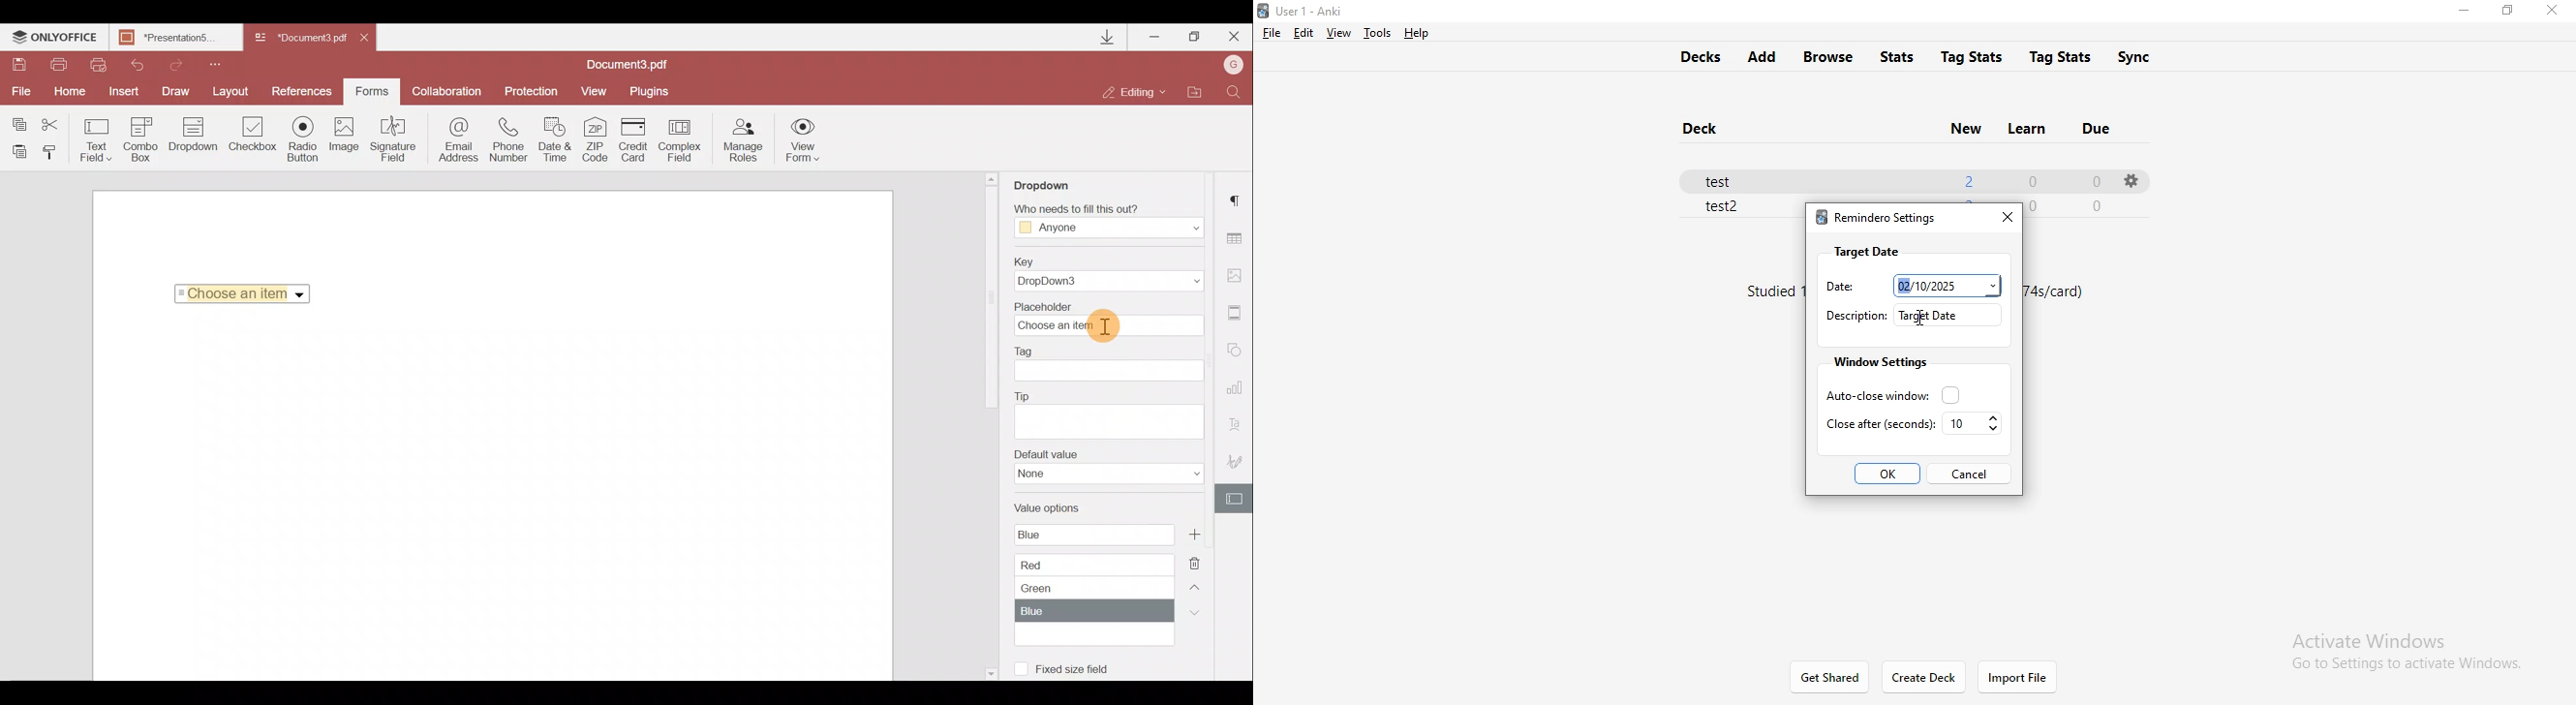  I want to click on due, so click(2100, 126).